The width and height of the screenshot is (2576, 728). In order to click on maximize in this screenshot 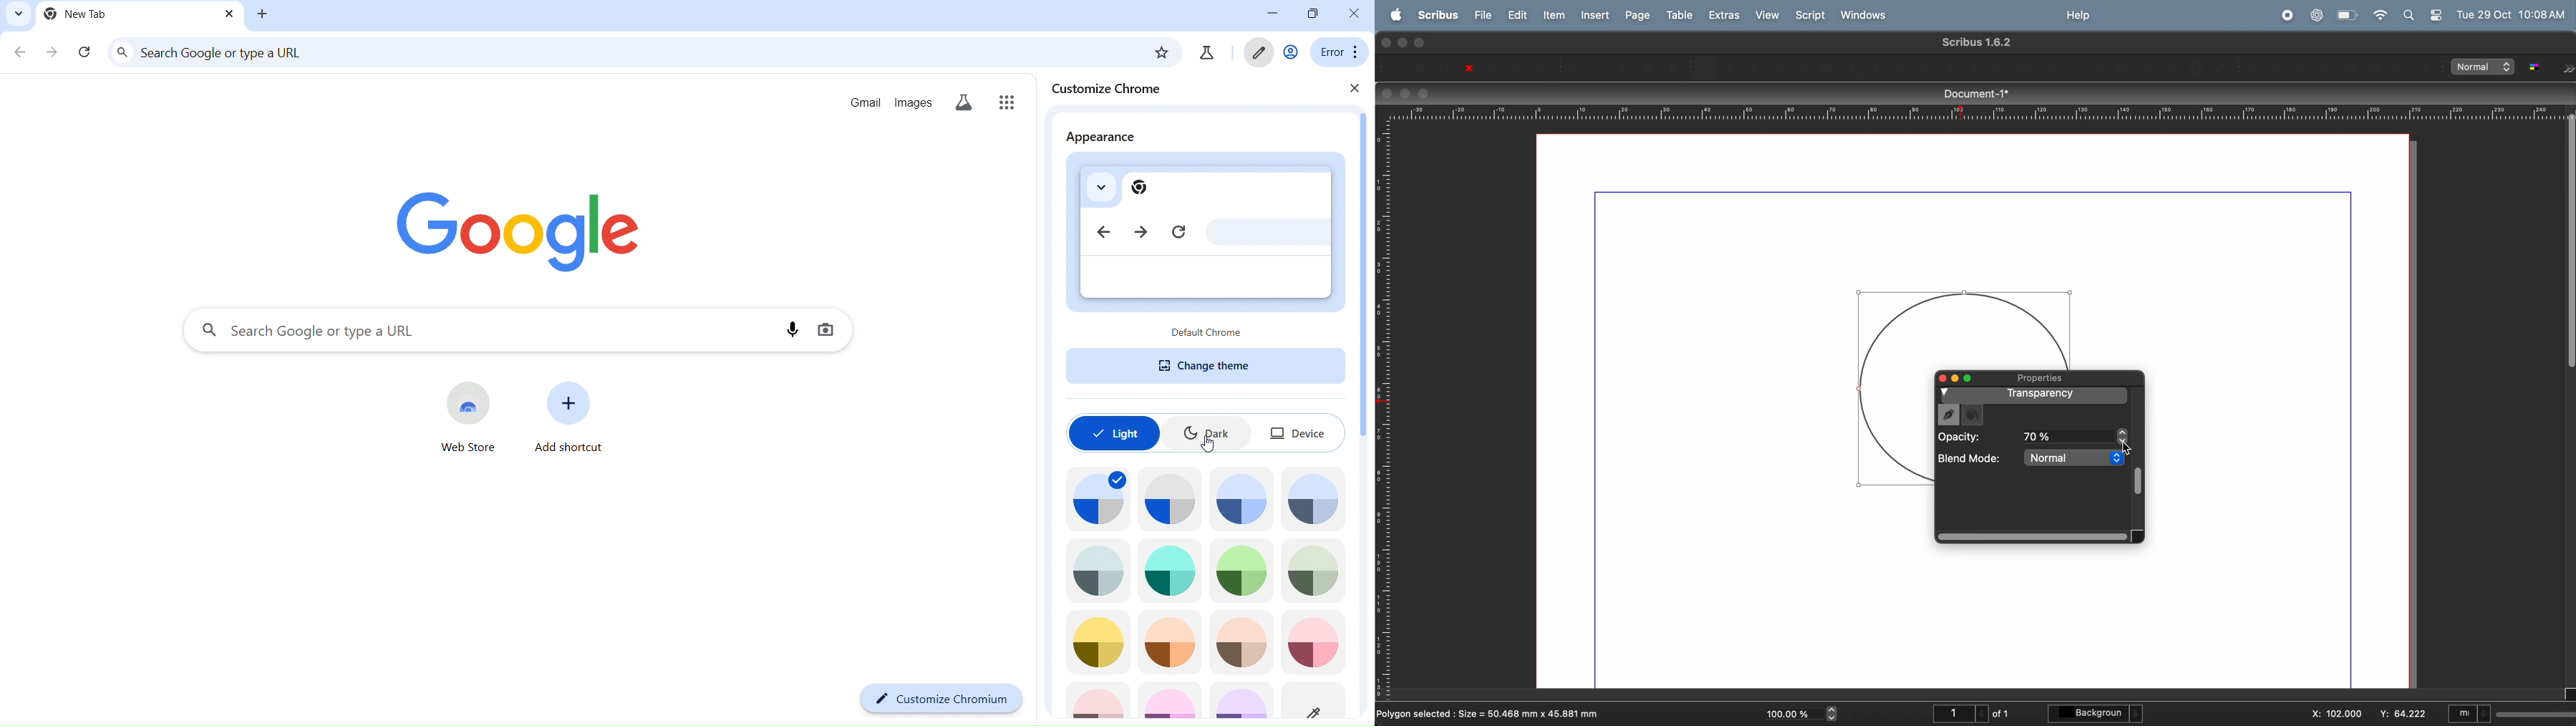, I will do `click(1970, 379)`.